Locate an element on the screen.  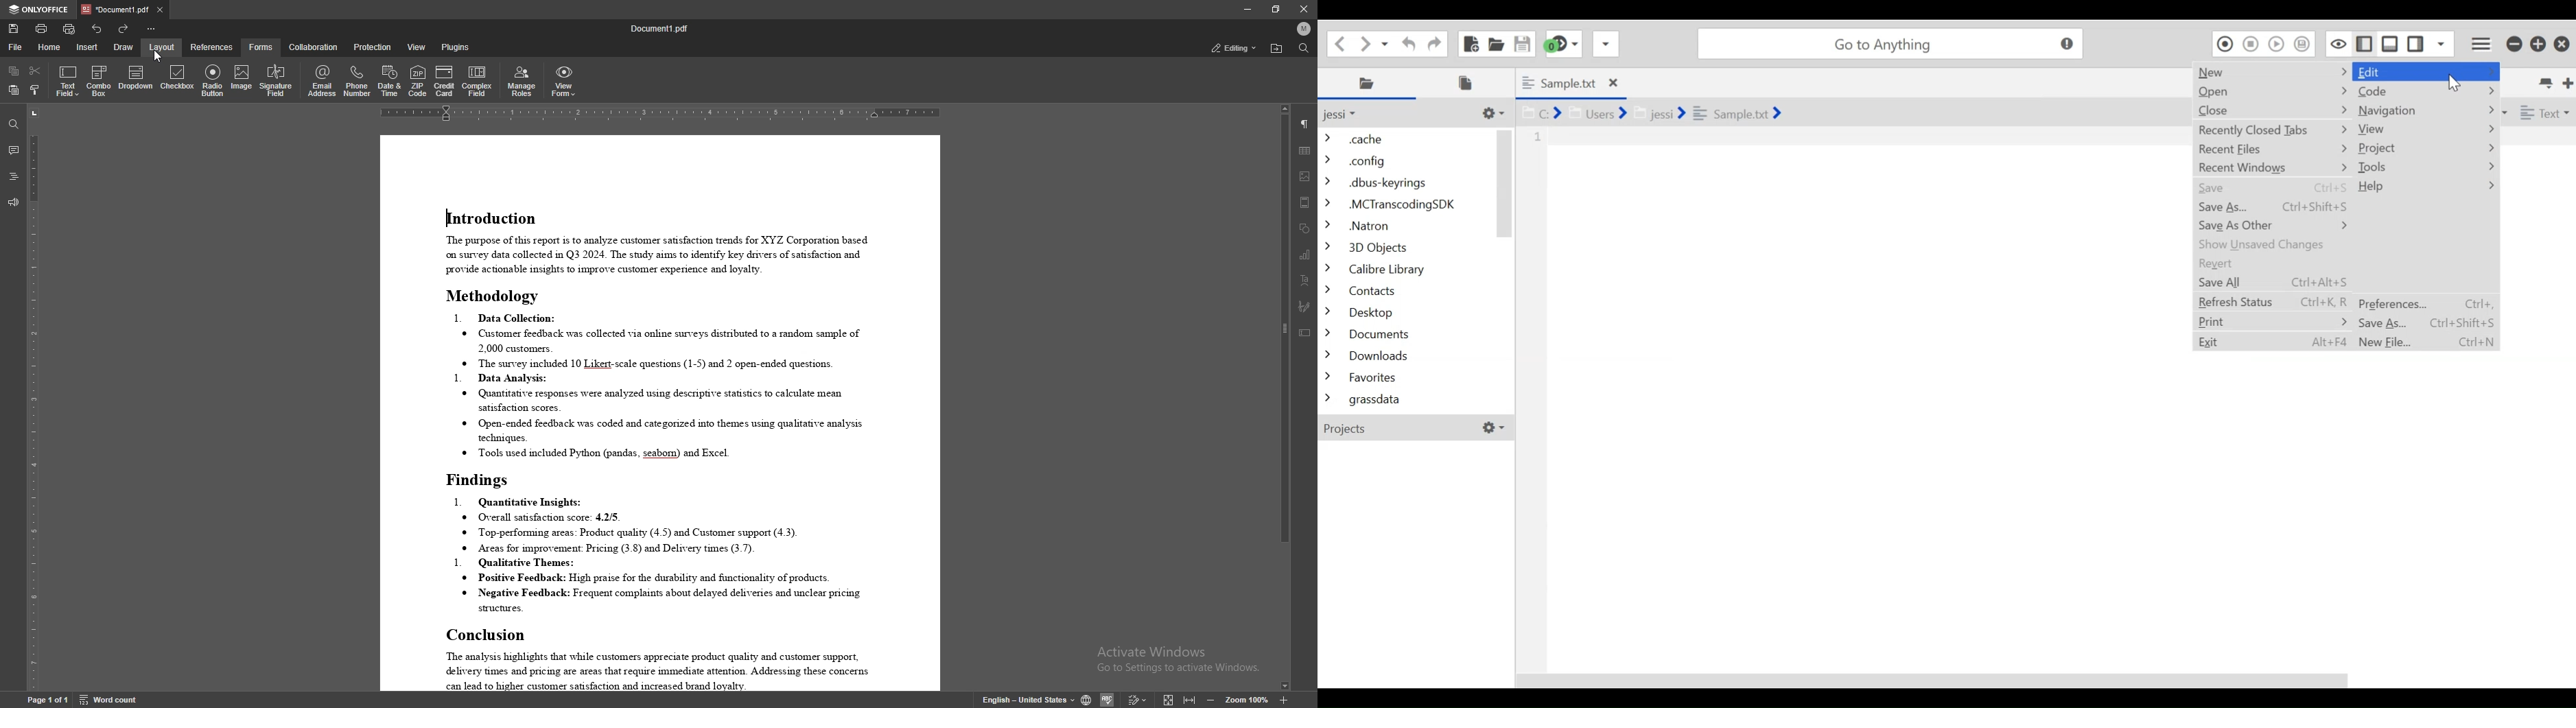
manage roles is located at coordinates (522, 82).